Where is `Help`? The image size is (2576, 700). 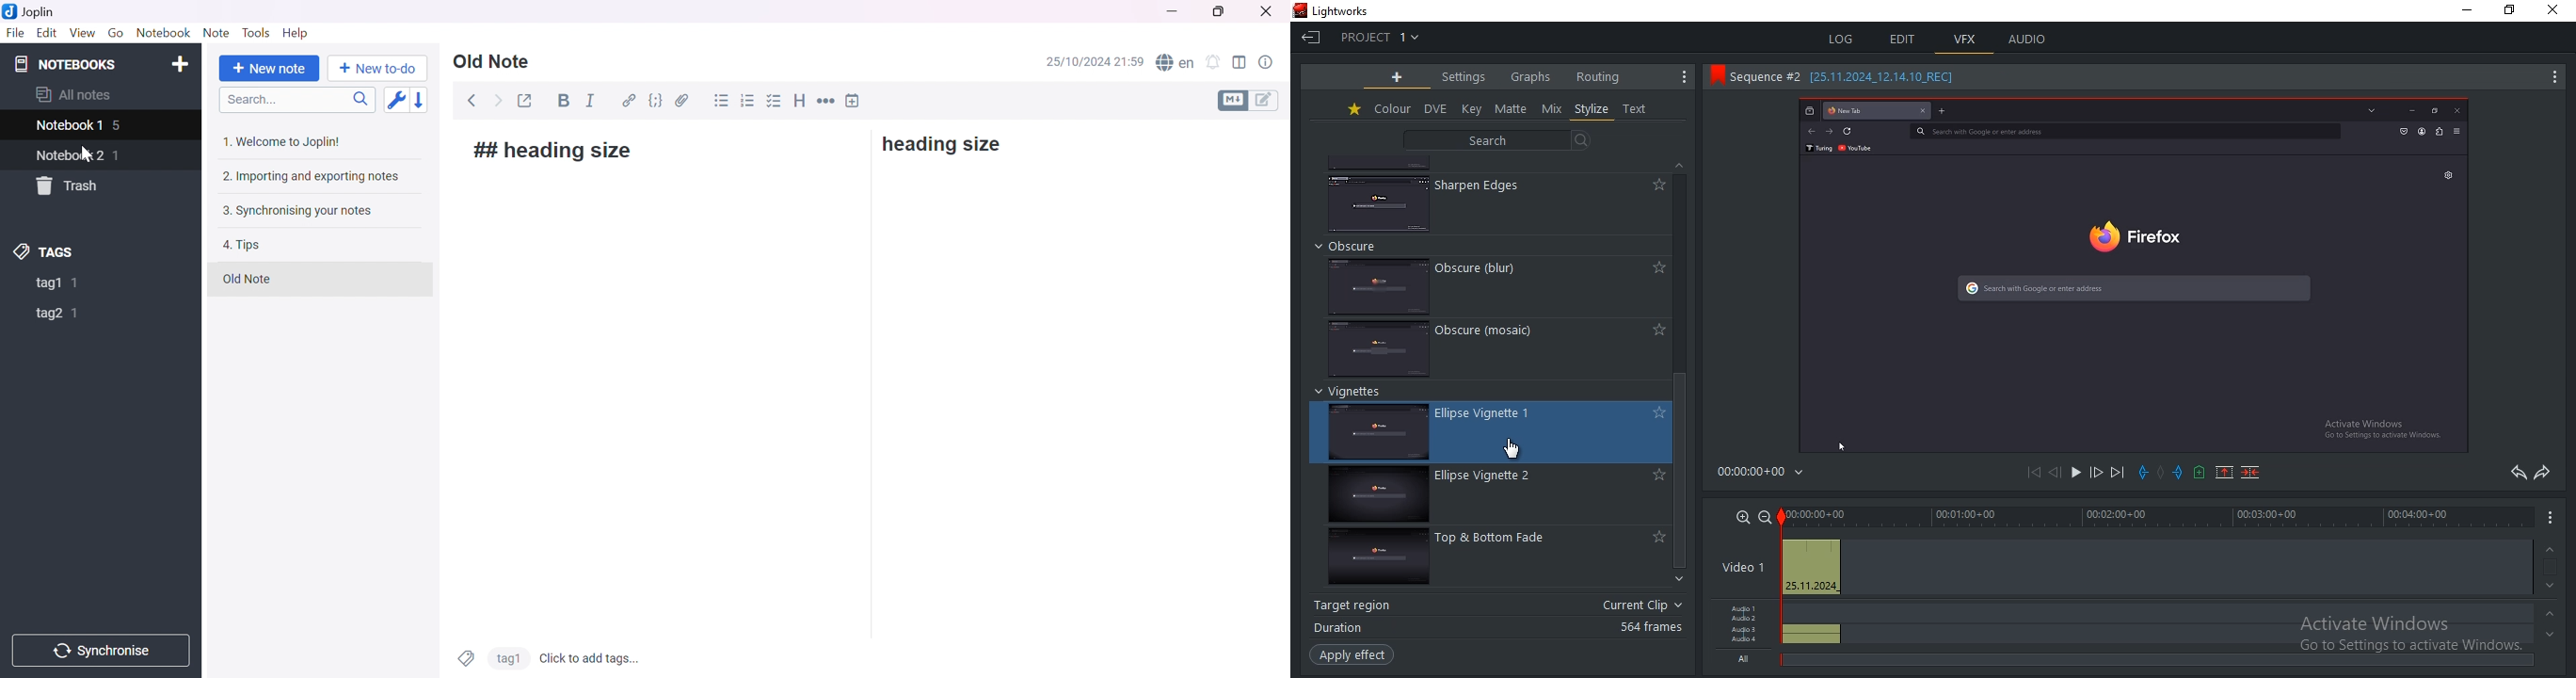 Help is located at coordinates (296, 34).